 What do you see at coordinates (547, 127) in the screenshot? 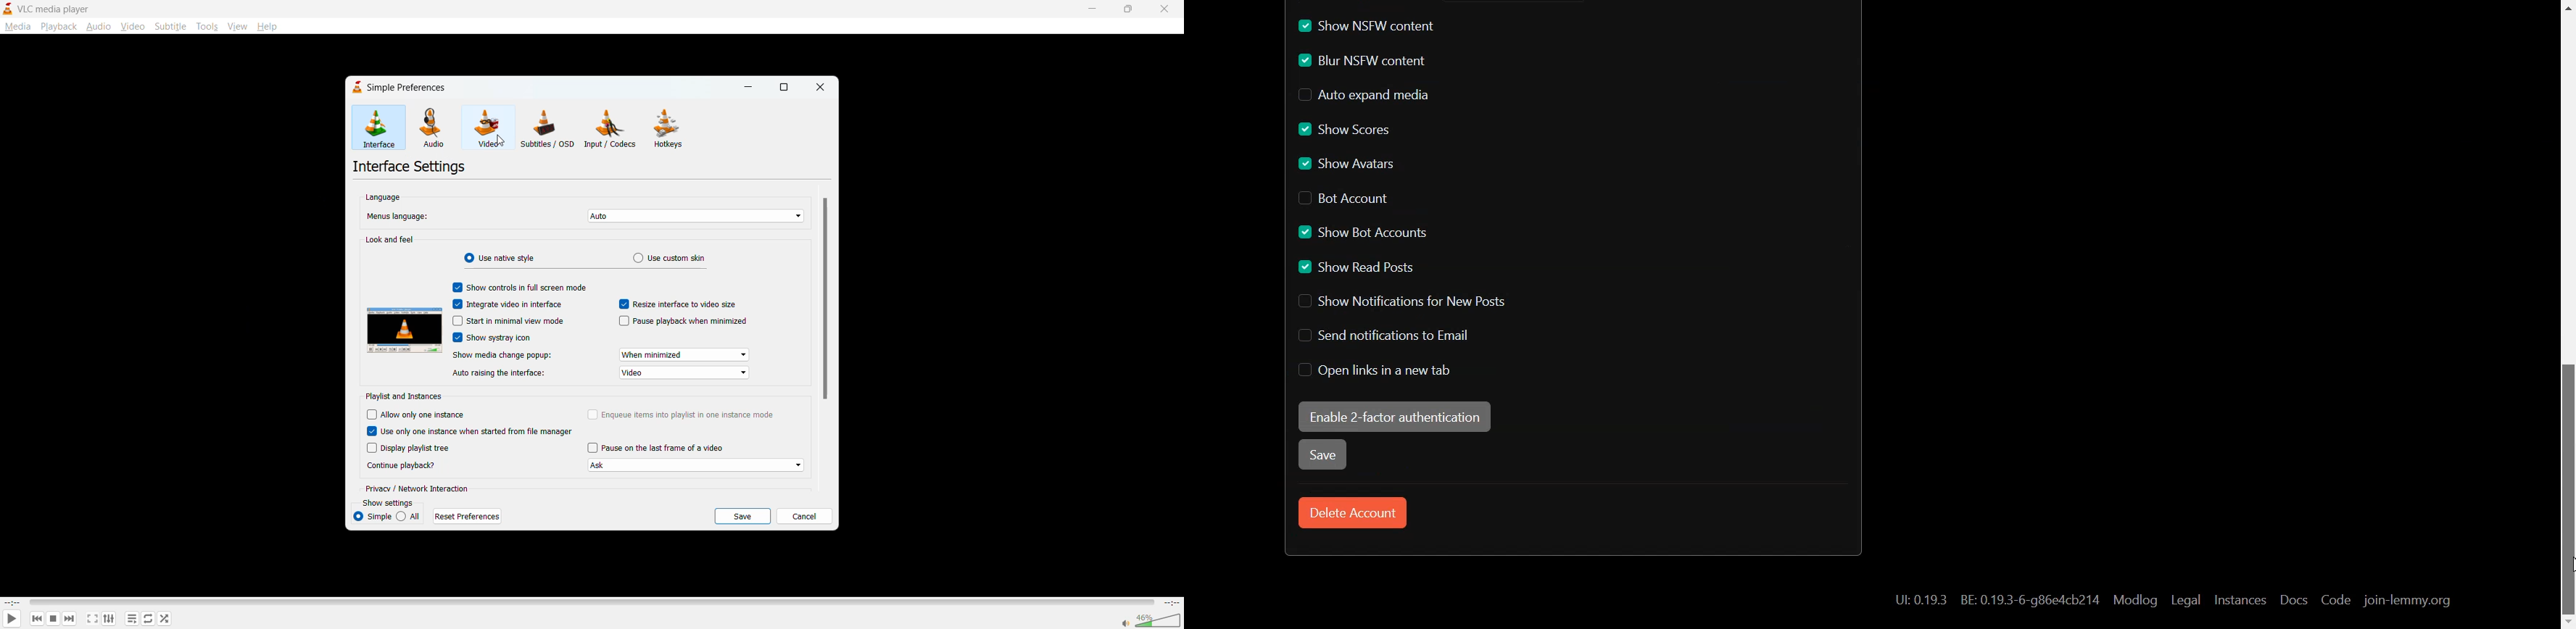
I see `subtitles/osd` at bounding box center [547, 127].